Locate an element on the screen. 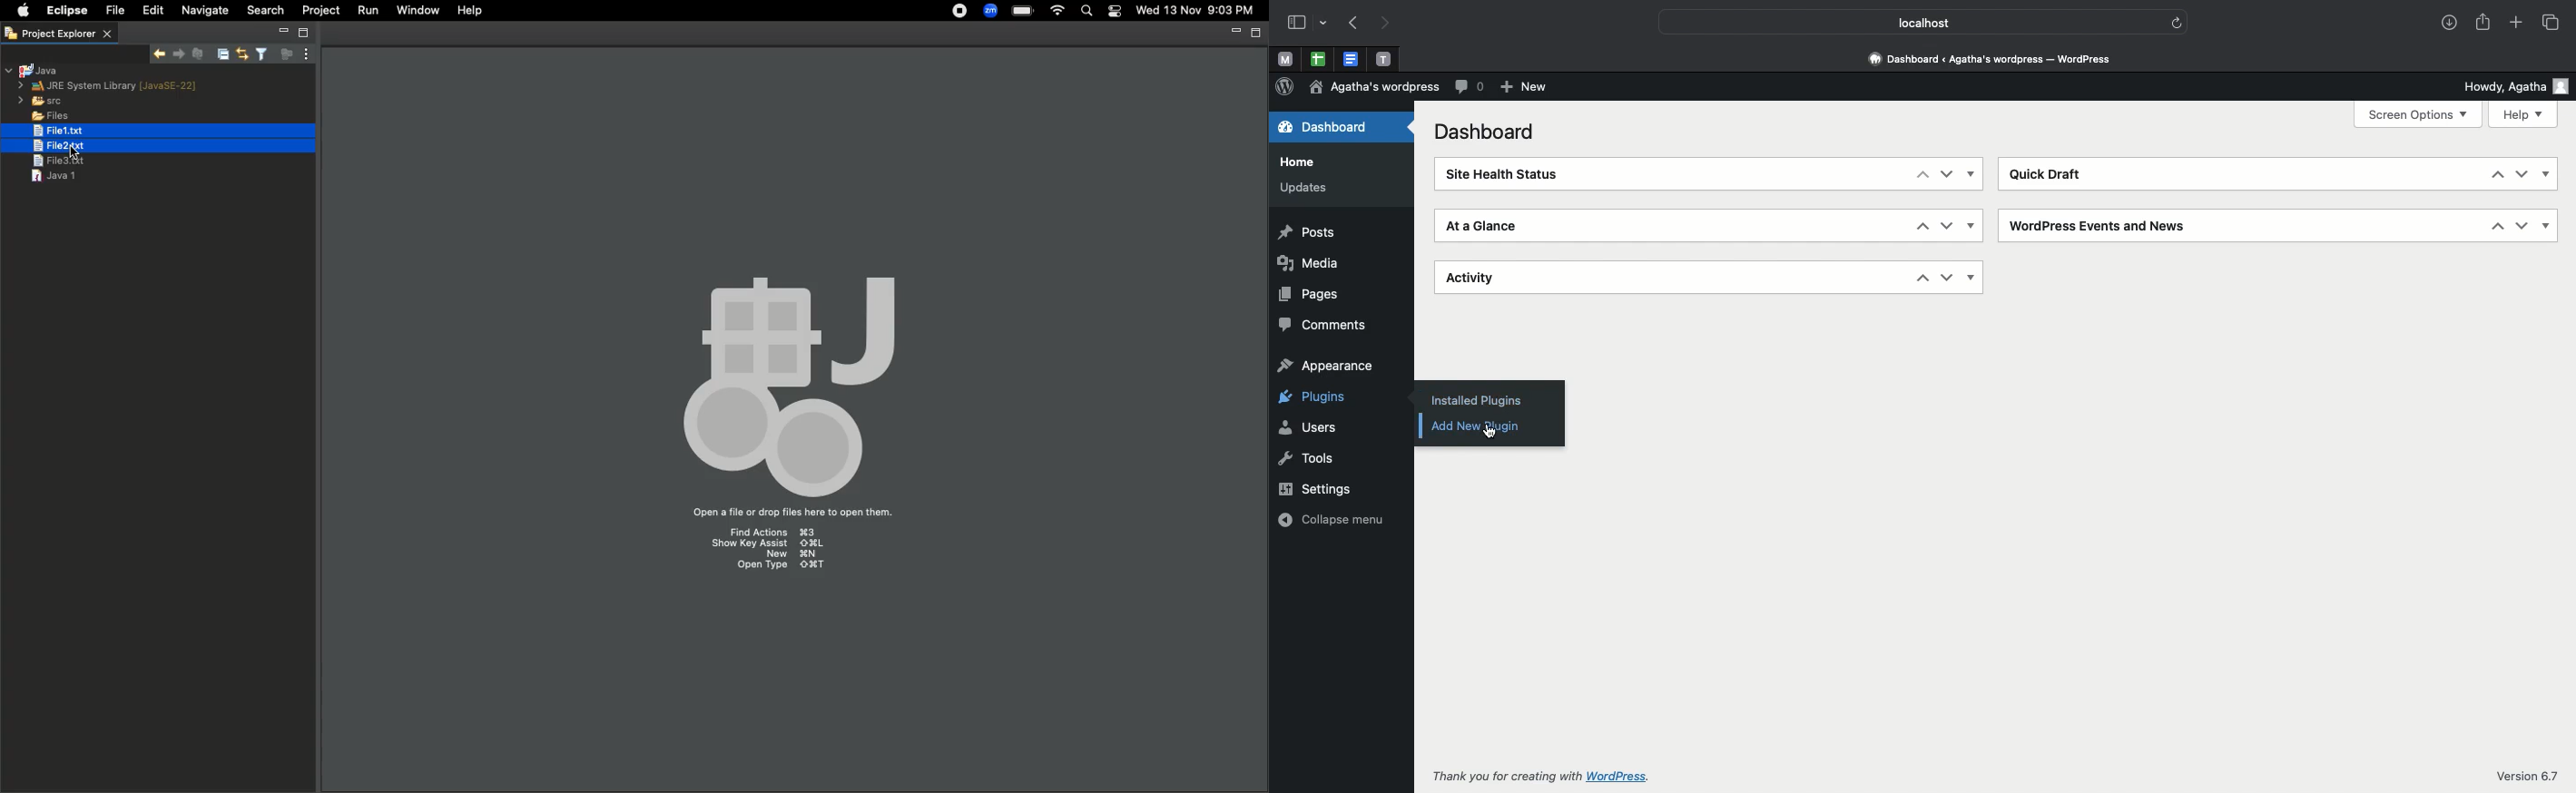 This screenshot has width=2576, height=812. Next page is located at coordinates (1388, 24).